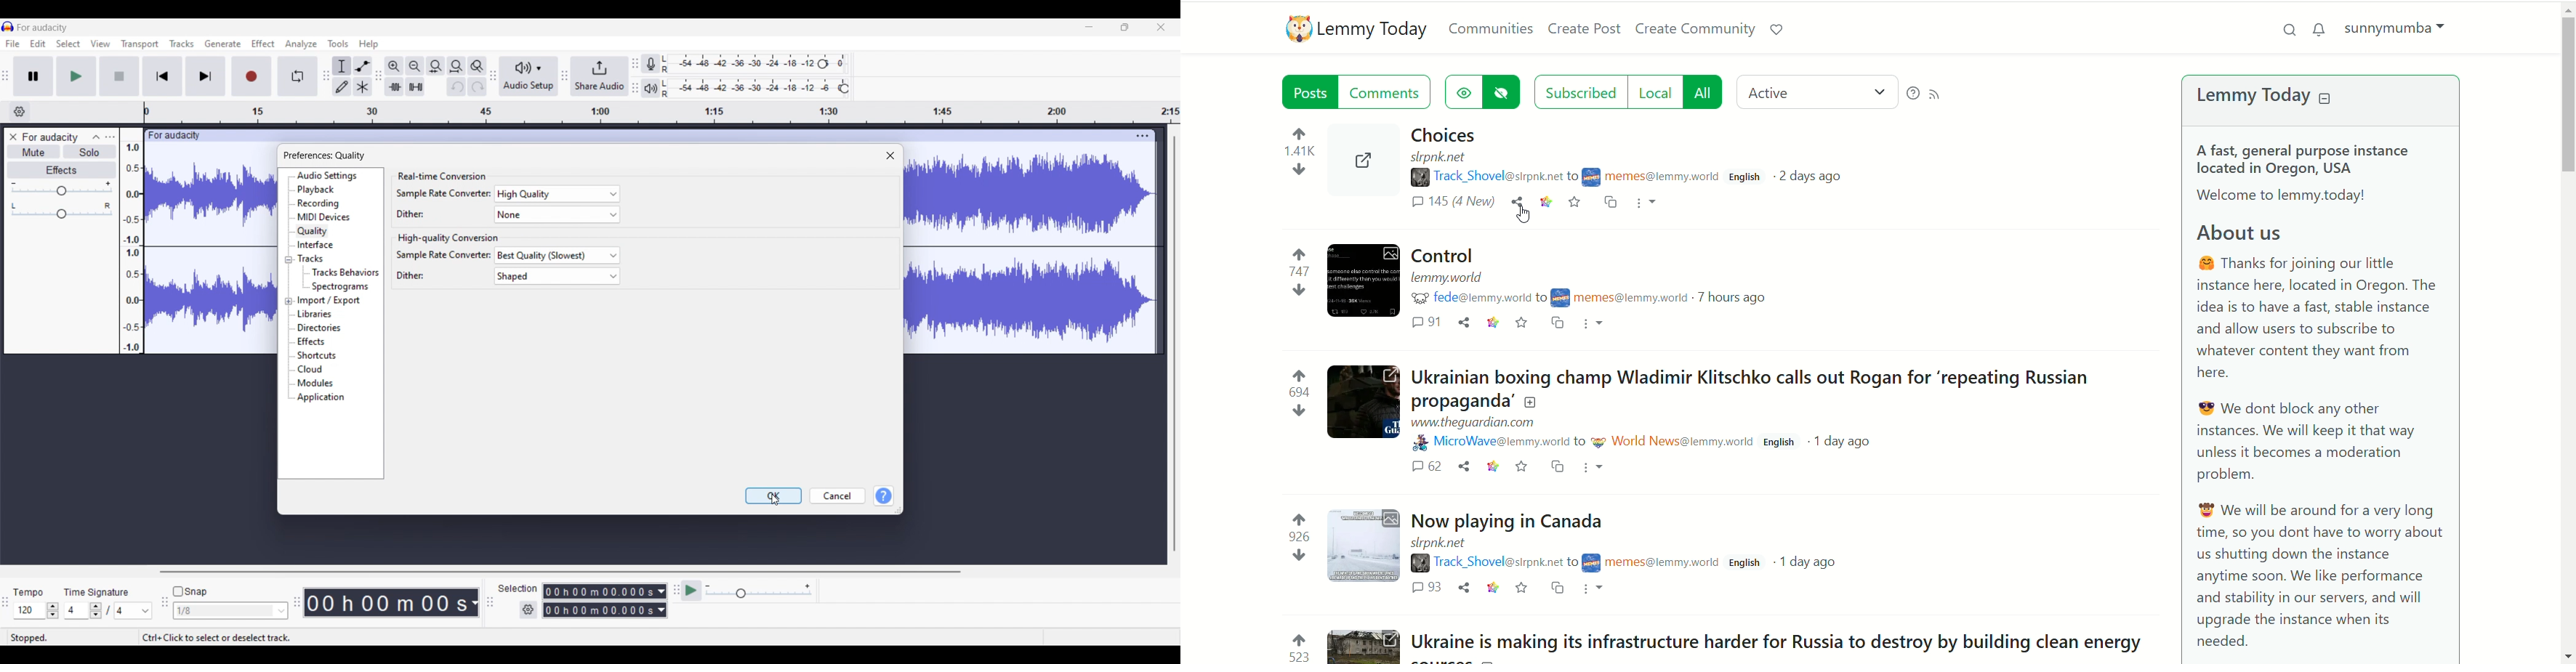 This screenshot has width=2576, height=672. I want to click on dither:, so click(410, 213).